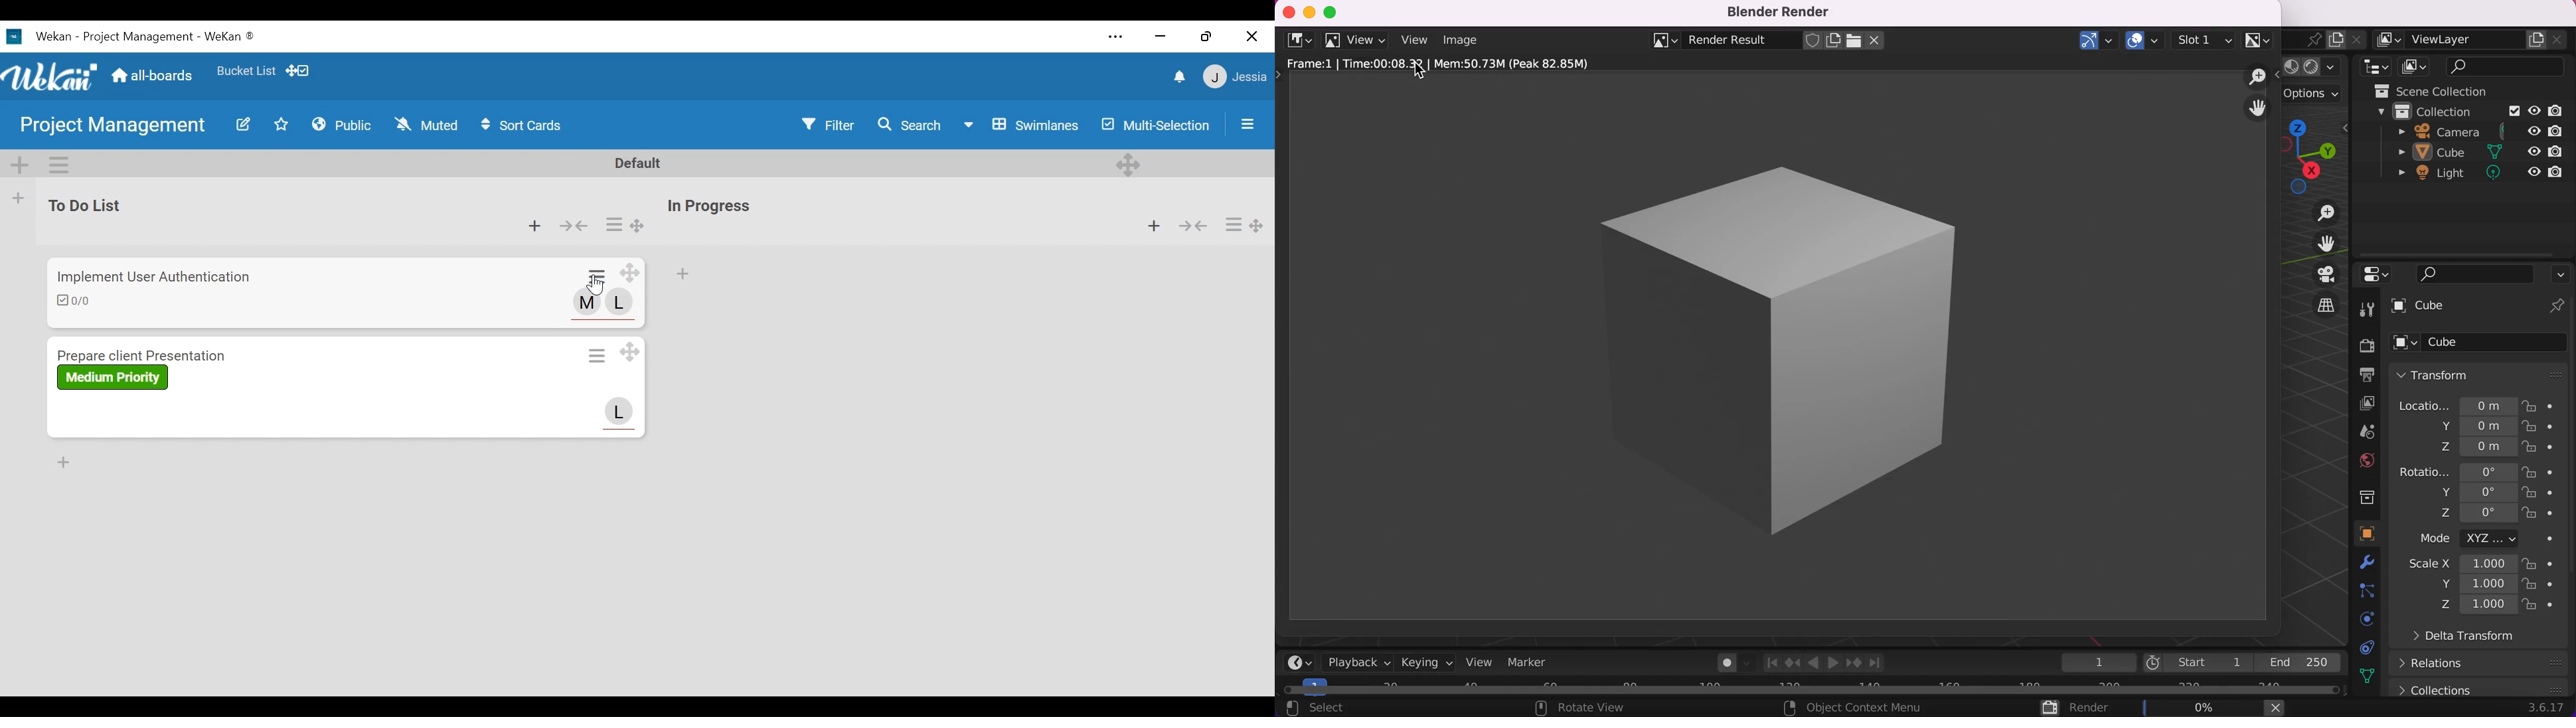 Image resolution: width=2576 pixels, height=728 pixels. Describe the element at coordinates (2322, 246) in the screenshot. I see `move the view` at that location.